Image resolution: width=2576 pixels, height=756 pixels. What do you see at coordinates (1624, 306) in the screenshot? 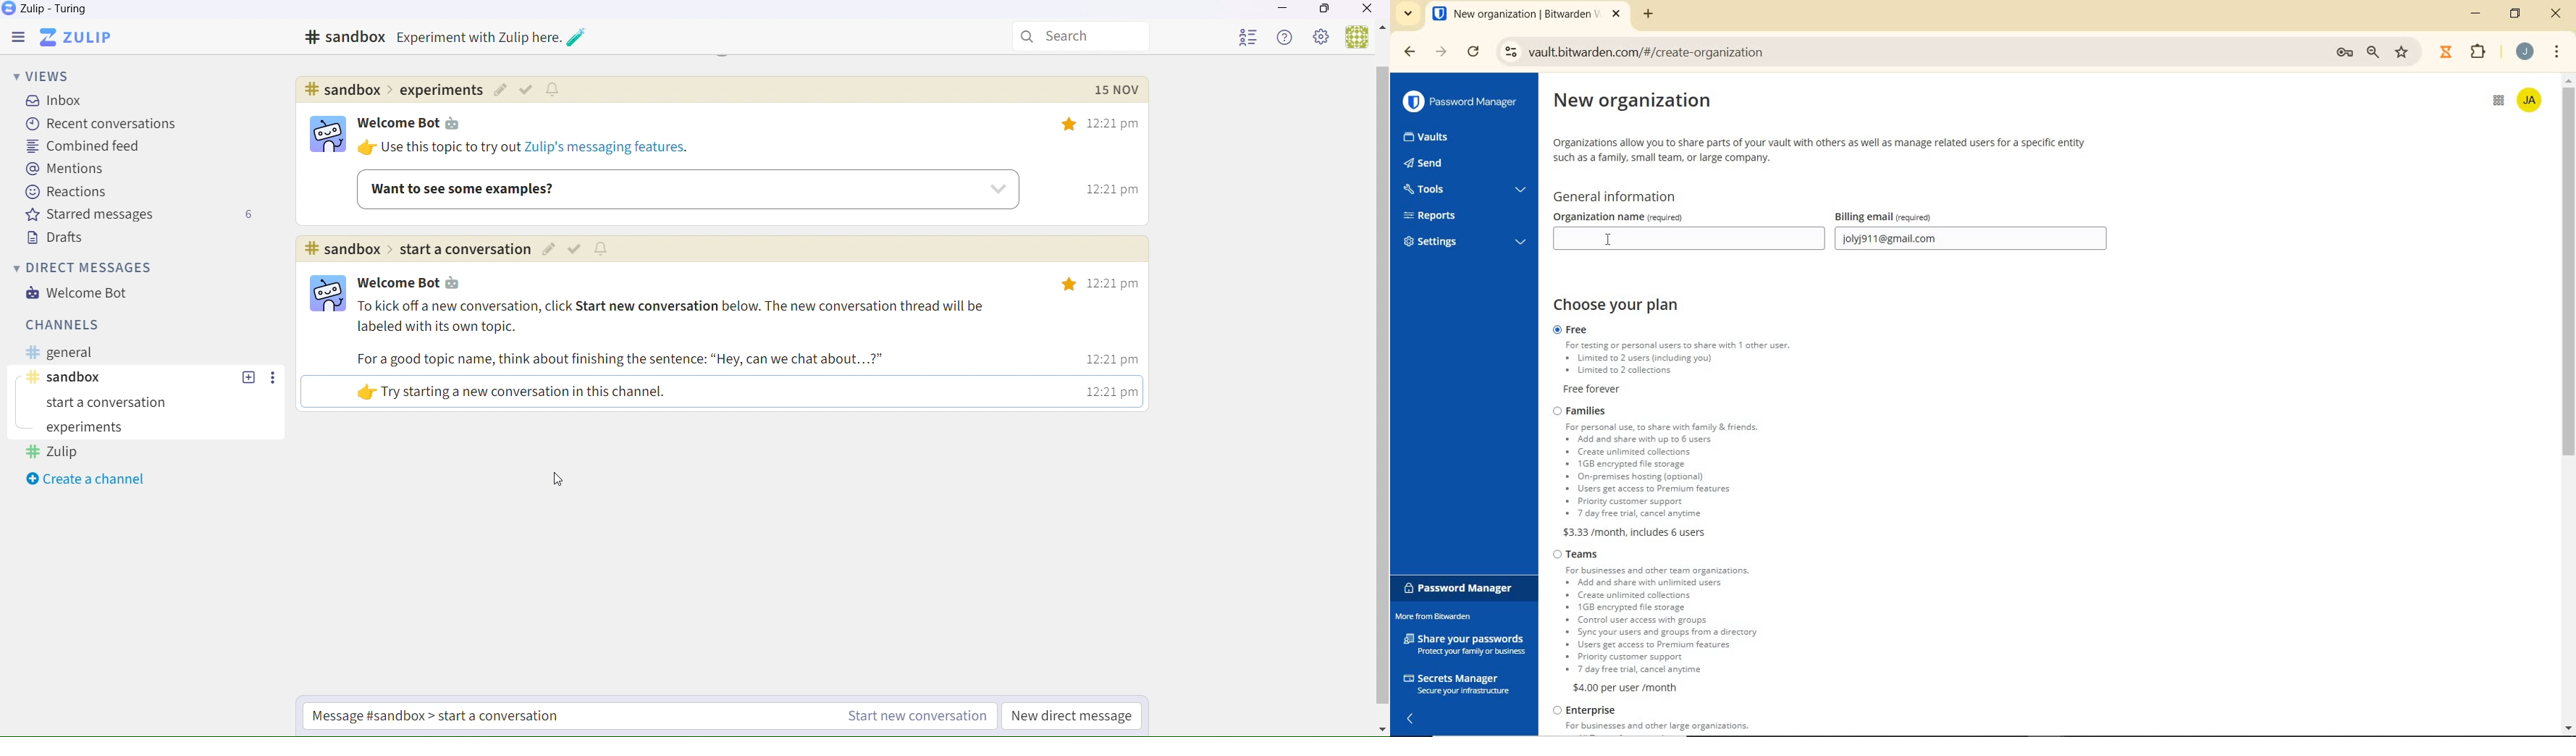
I see `choose your plan` at bounding box center [1624, 306].